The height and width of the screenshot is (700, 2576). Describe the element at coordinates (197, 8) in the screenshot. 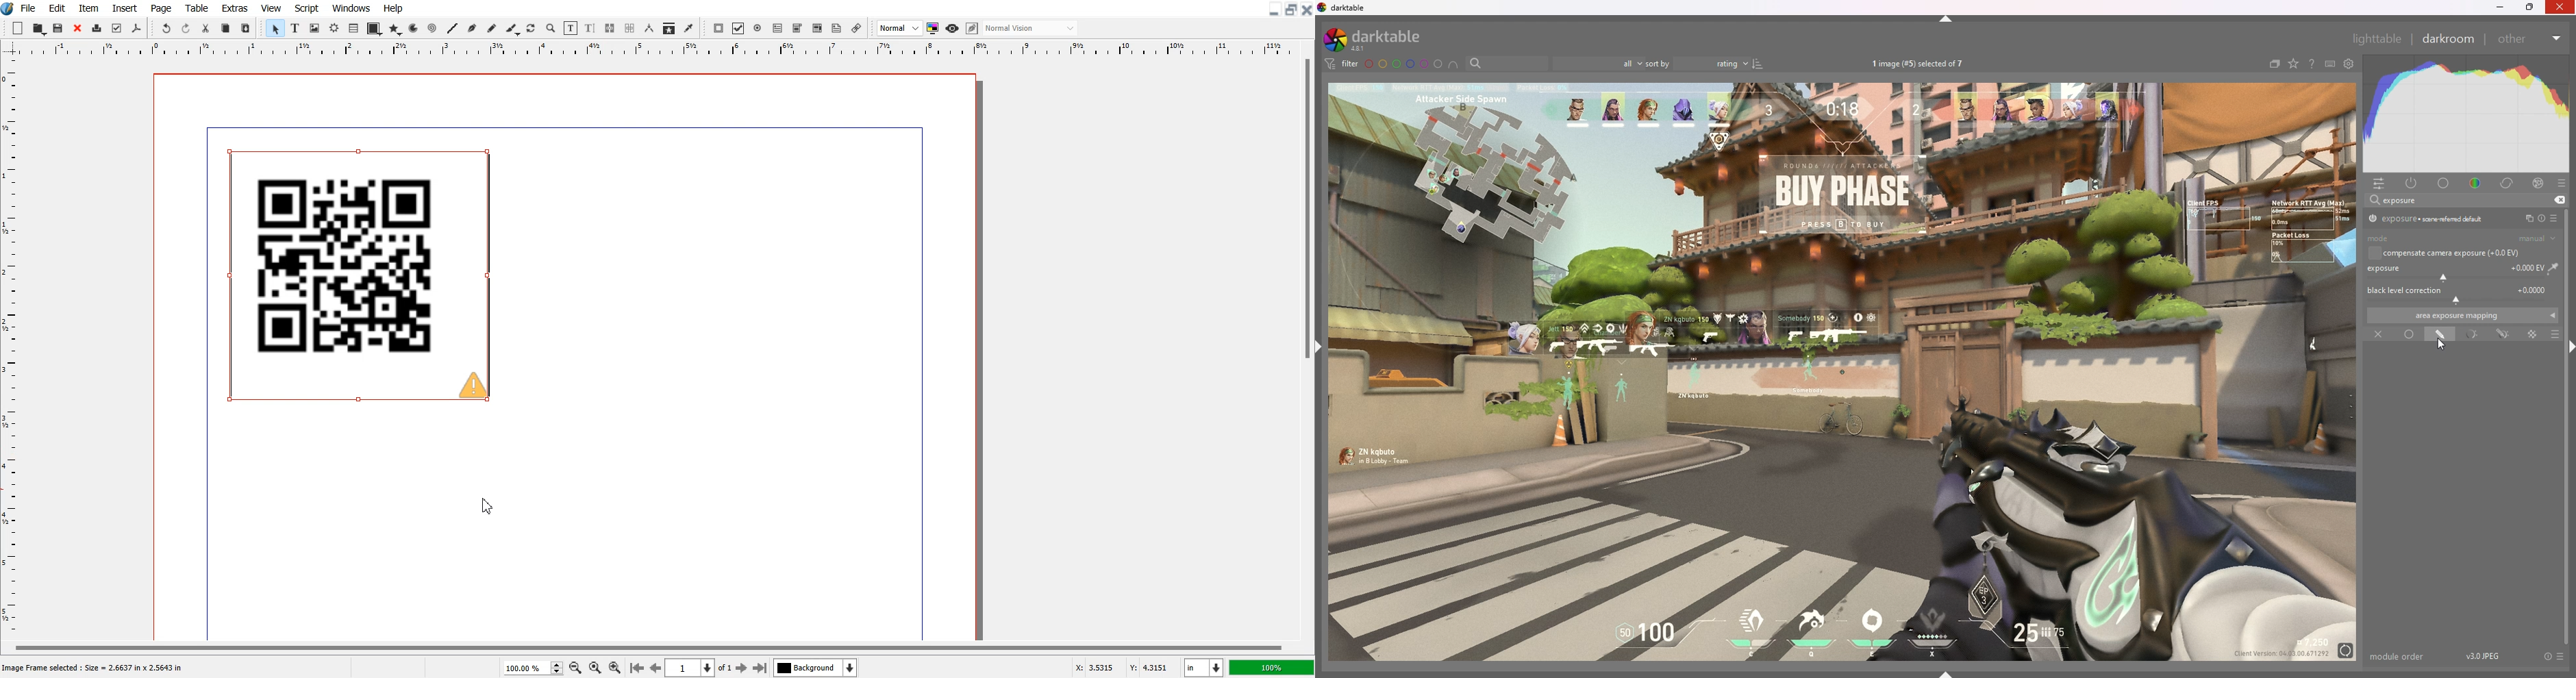

I see `Table` at that location.